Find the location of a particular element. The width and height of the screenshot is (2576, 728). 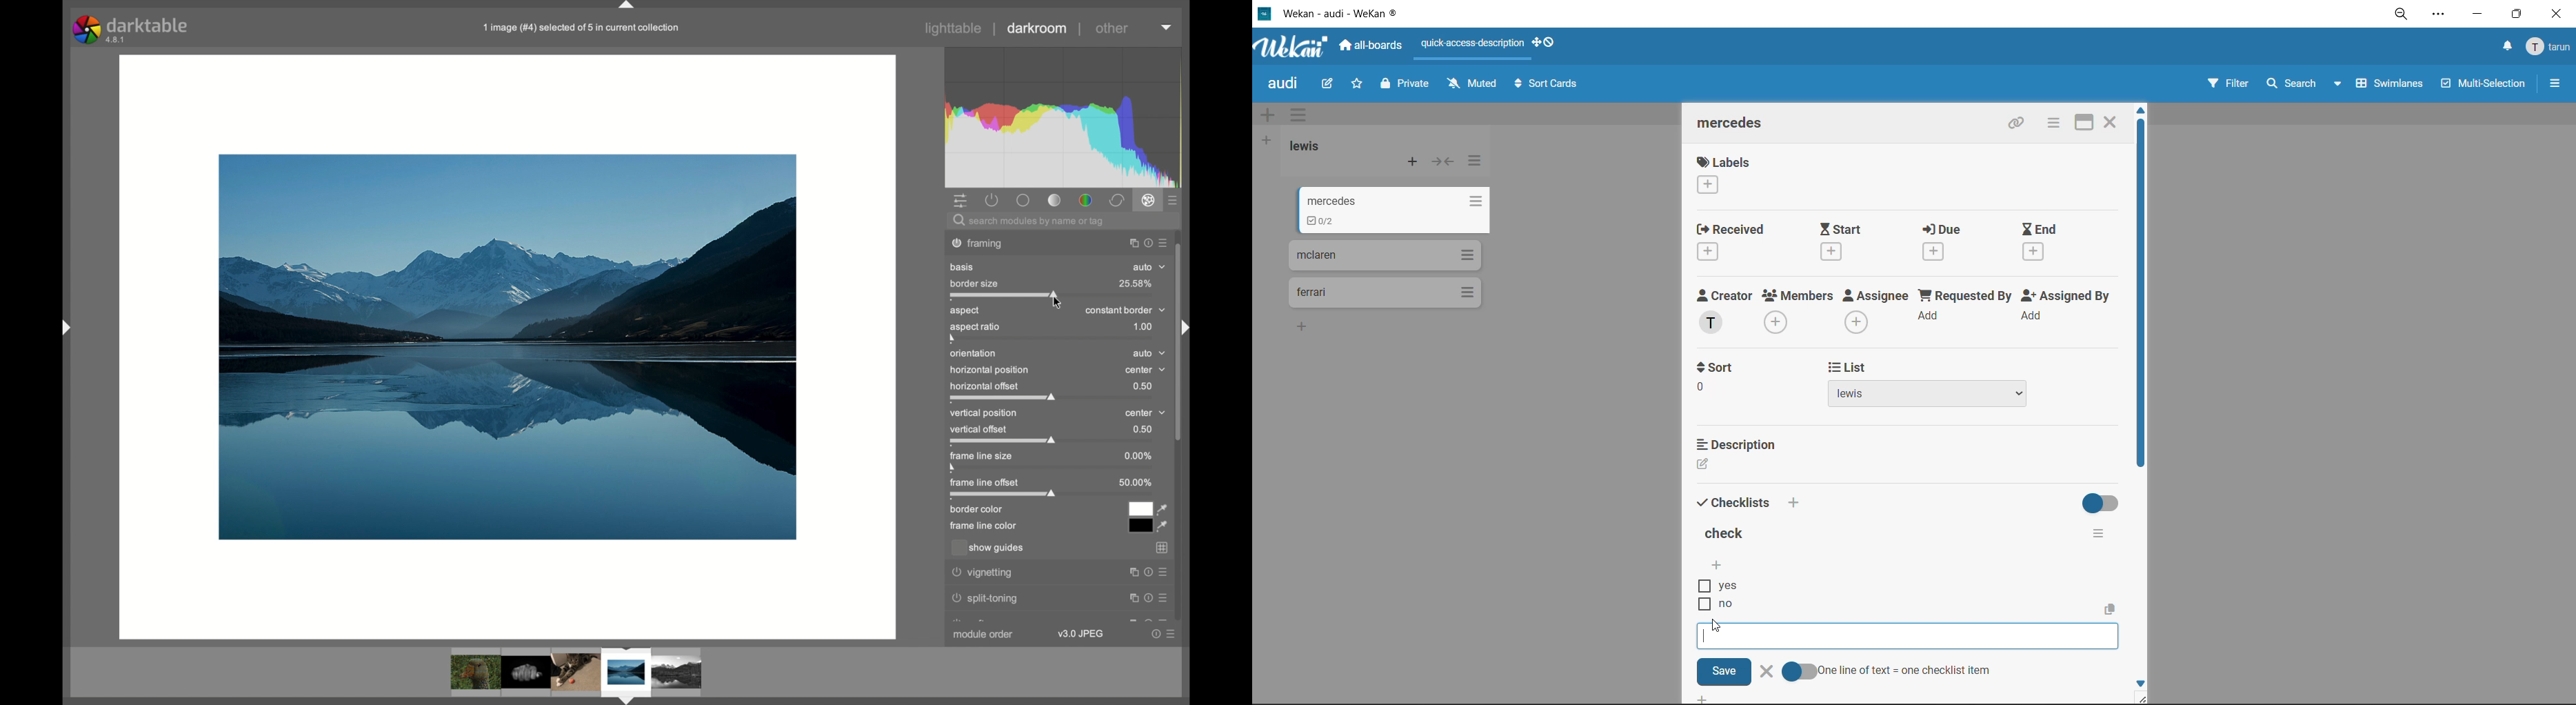

label is located at coordinates (1726, 161).